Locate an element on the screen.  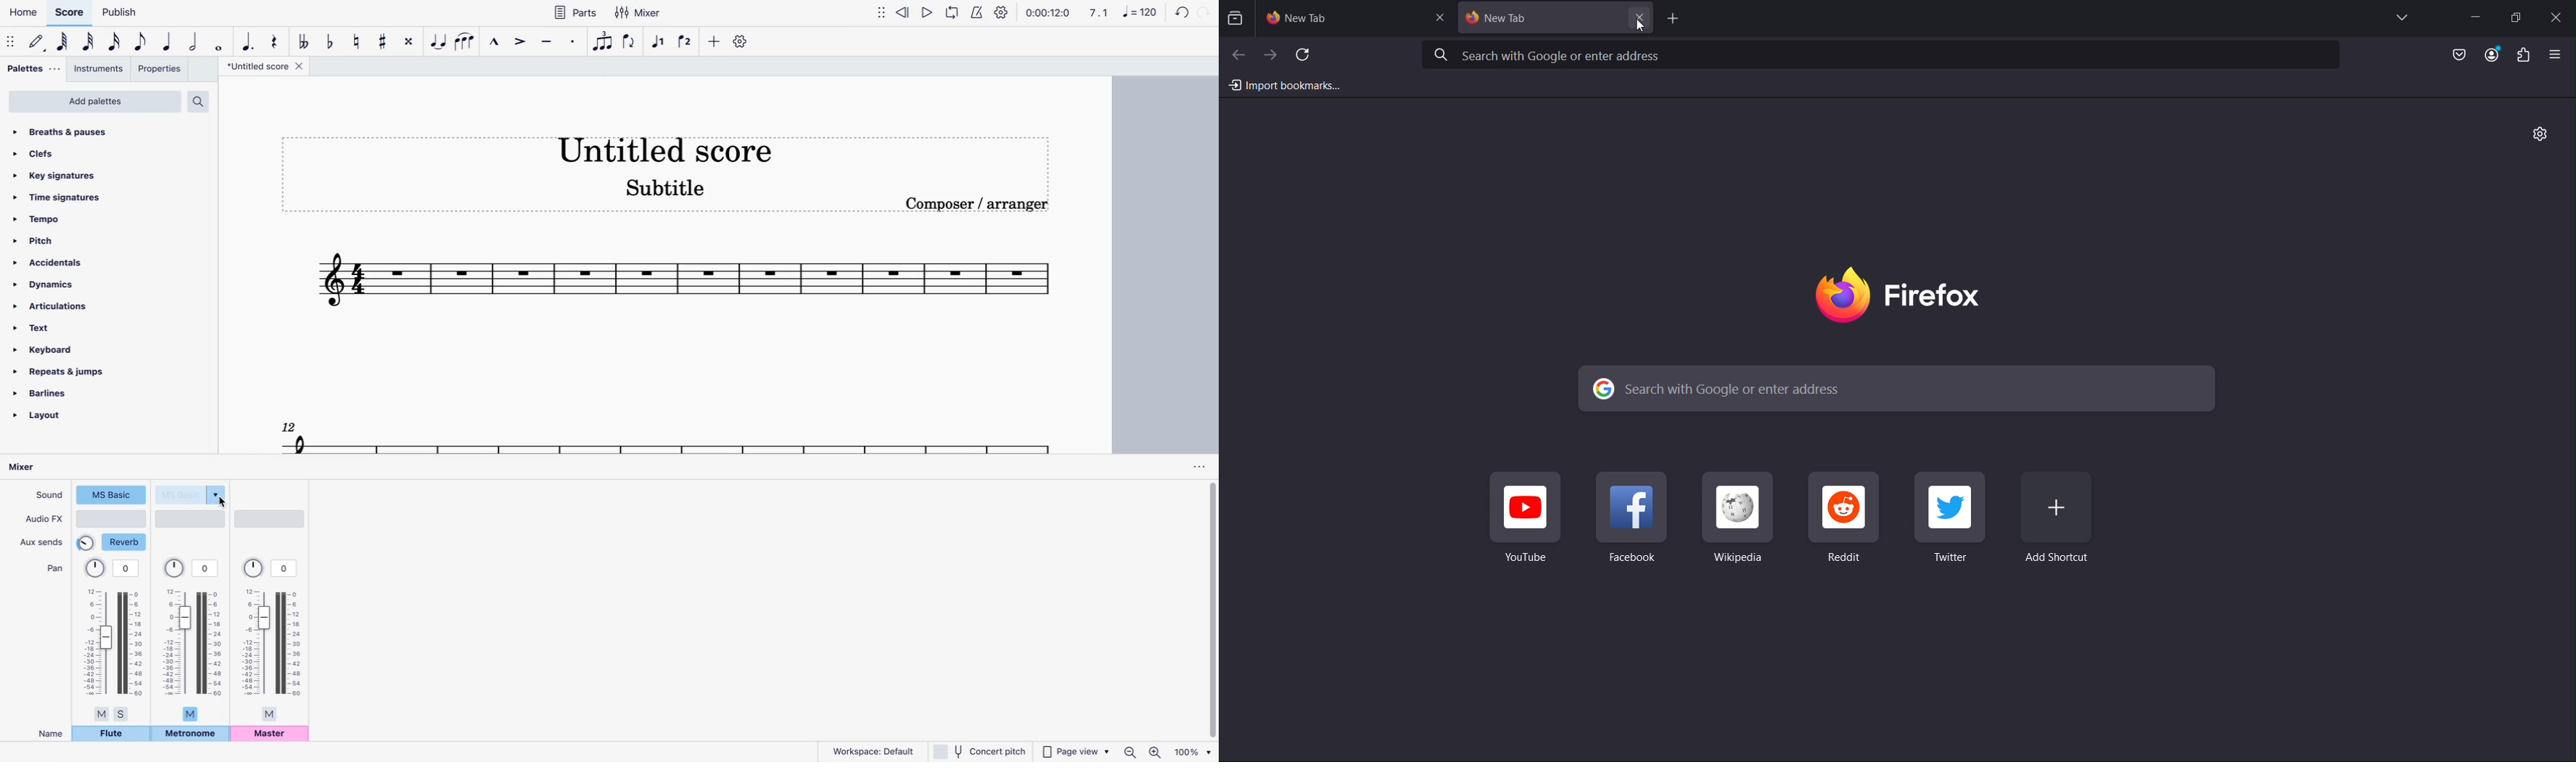
time signatures is located at coordinates (91, 195).